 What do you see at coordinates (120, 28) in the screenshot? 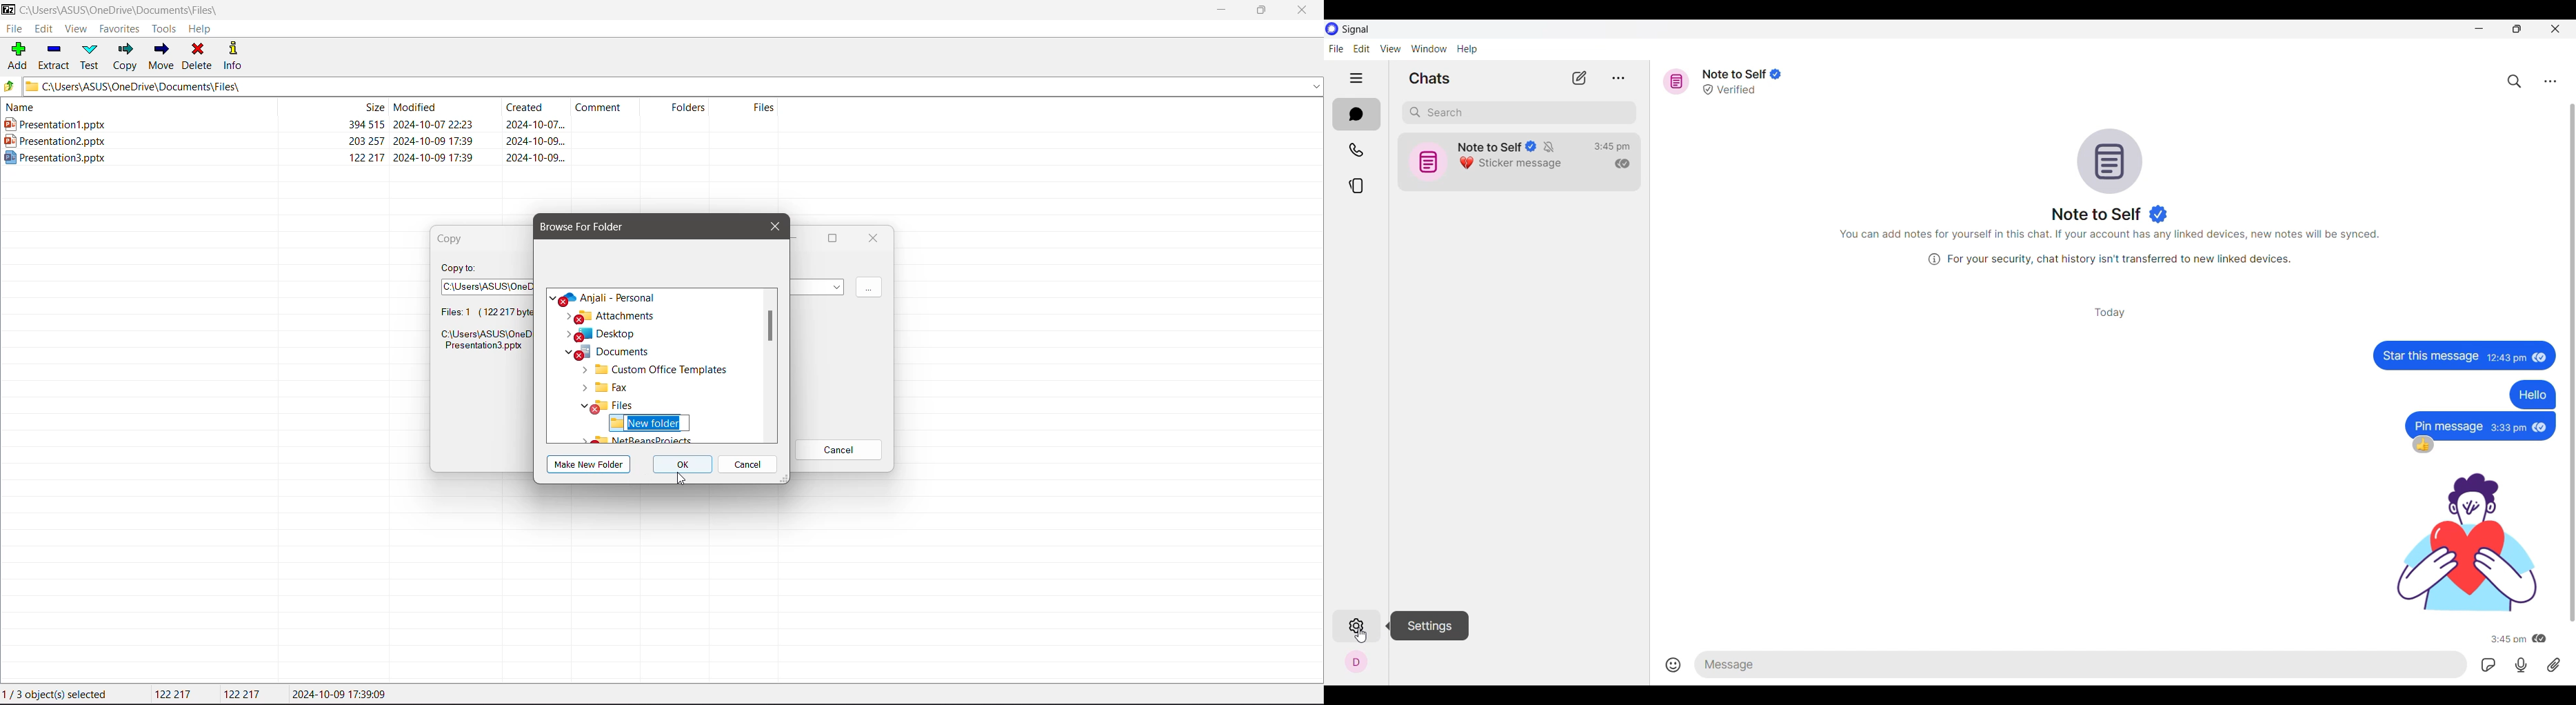
I see `Favorites` at bounding box center [120, 28].